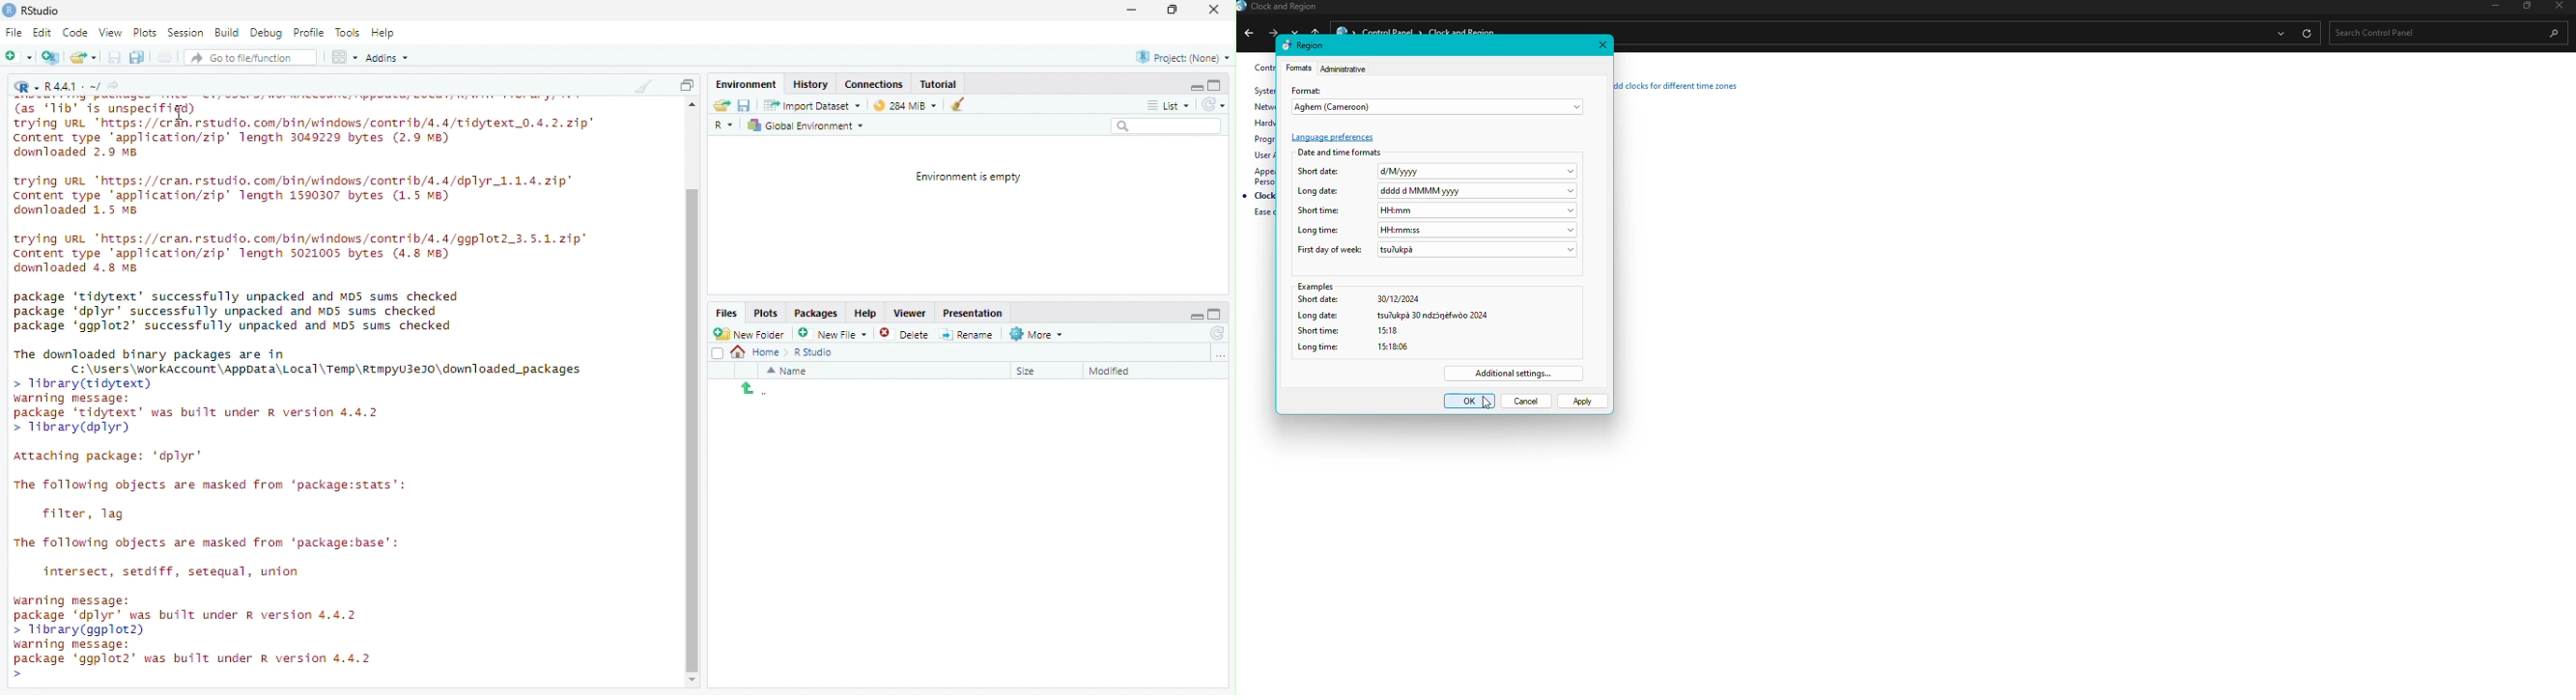 The width and height of the screenshot is (2576, 700). Describe the element at coordinates (26, 86) in the screenshot. I see `R` at that location.